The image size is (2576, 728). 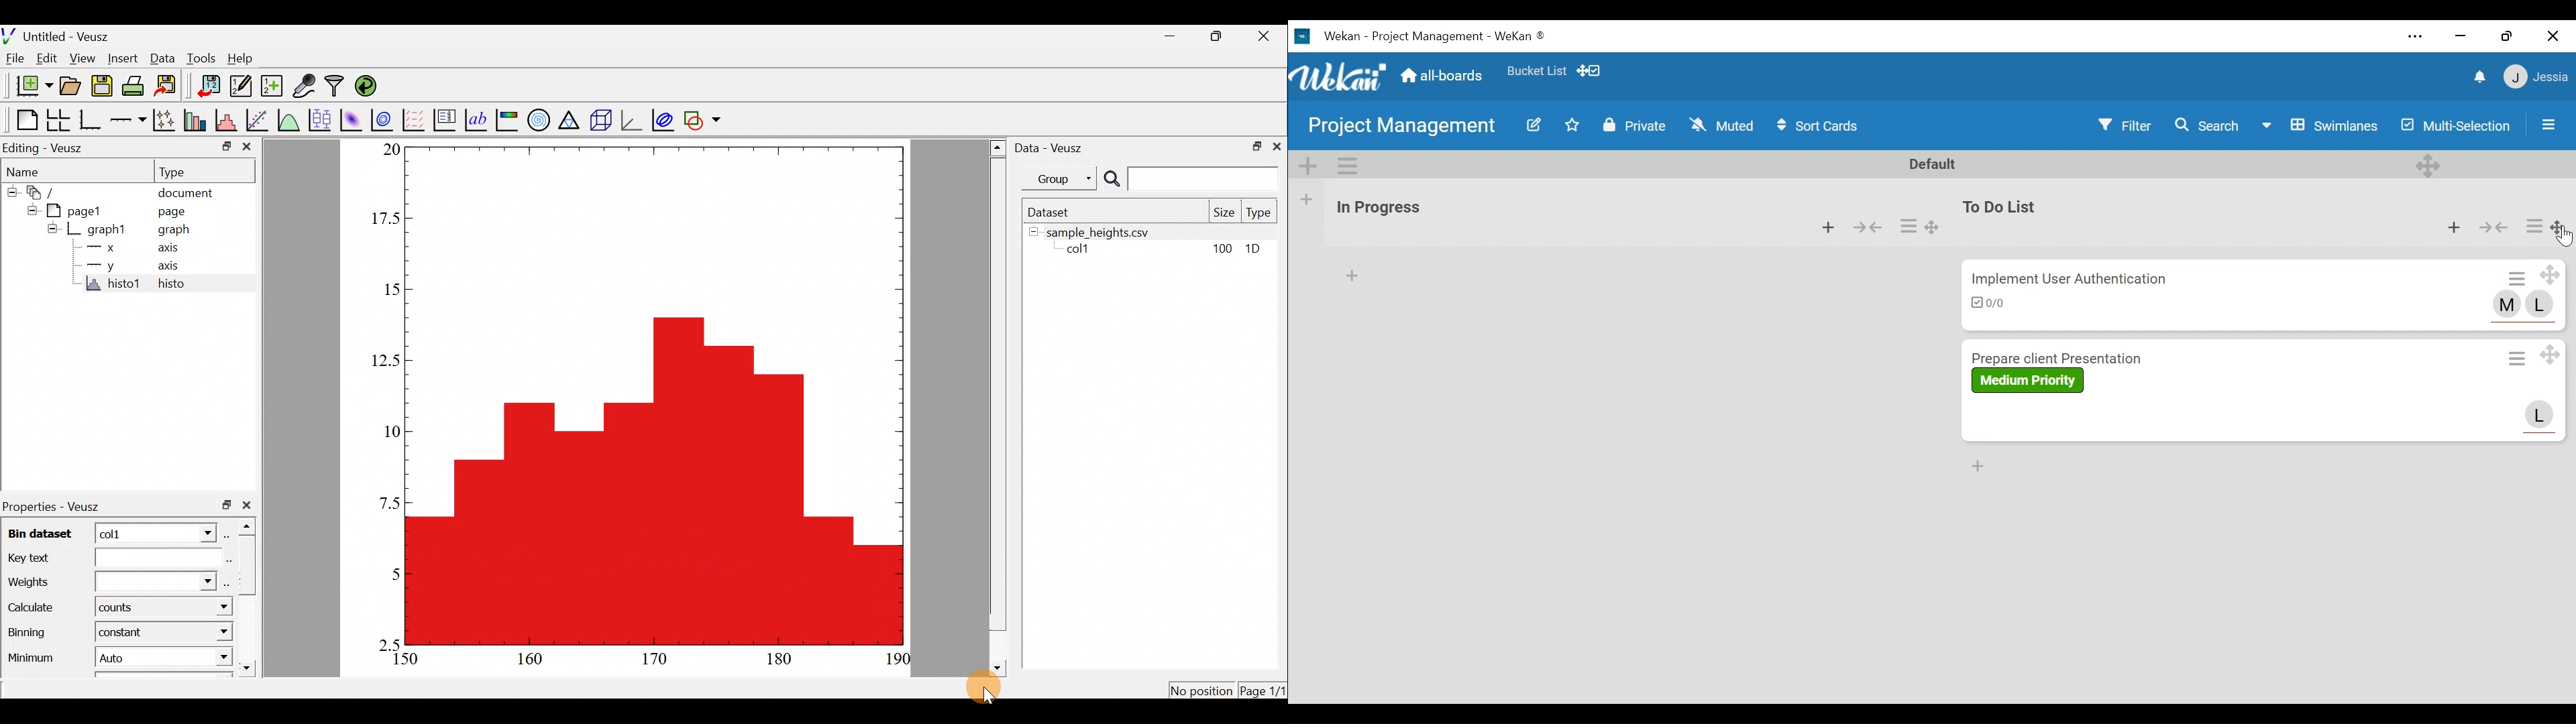 What do you see at coordinates (1870, 227) in the screenshot?
I see `Collapse` at bounding box center [1870, 227].